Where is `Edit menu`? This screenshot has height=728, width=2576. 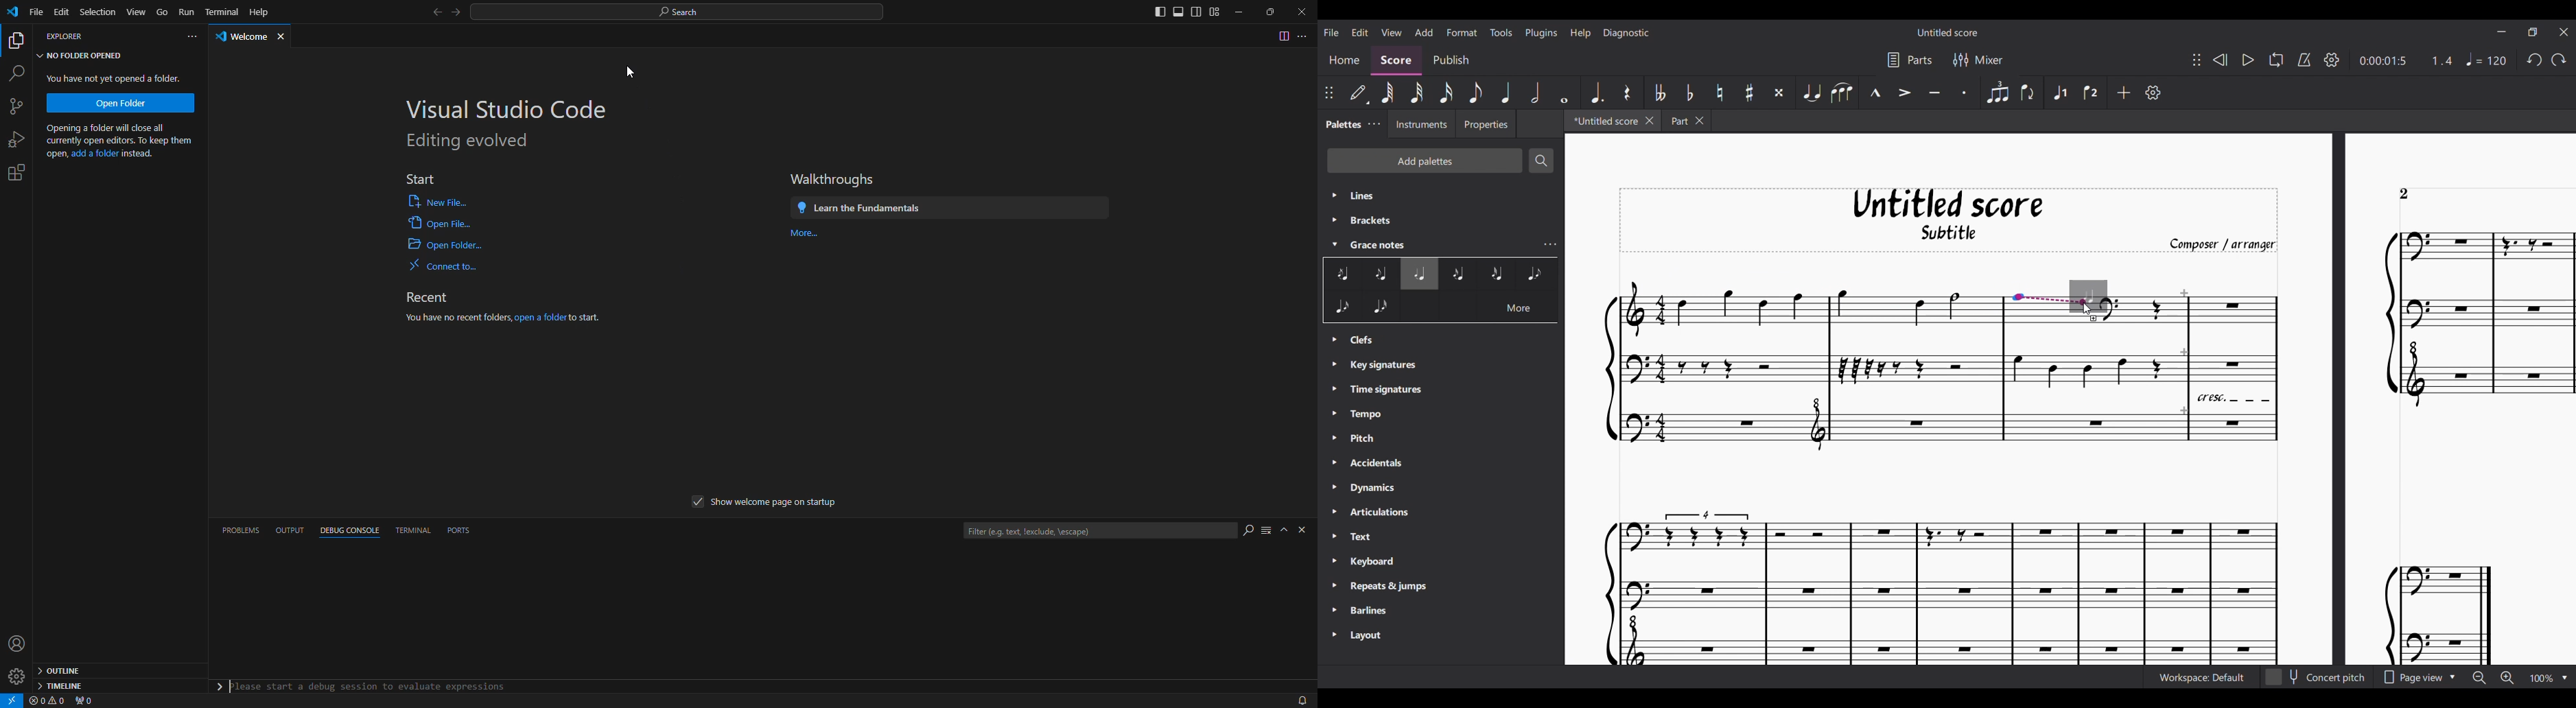 Edit menu is located at coordinates (1360, 31).